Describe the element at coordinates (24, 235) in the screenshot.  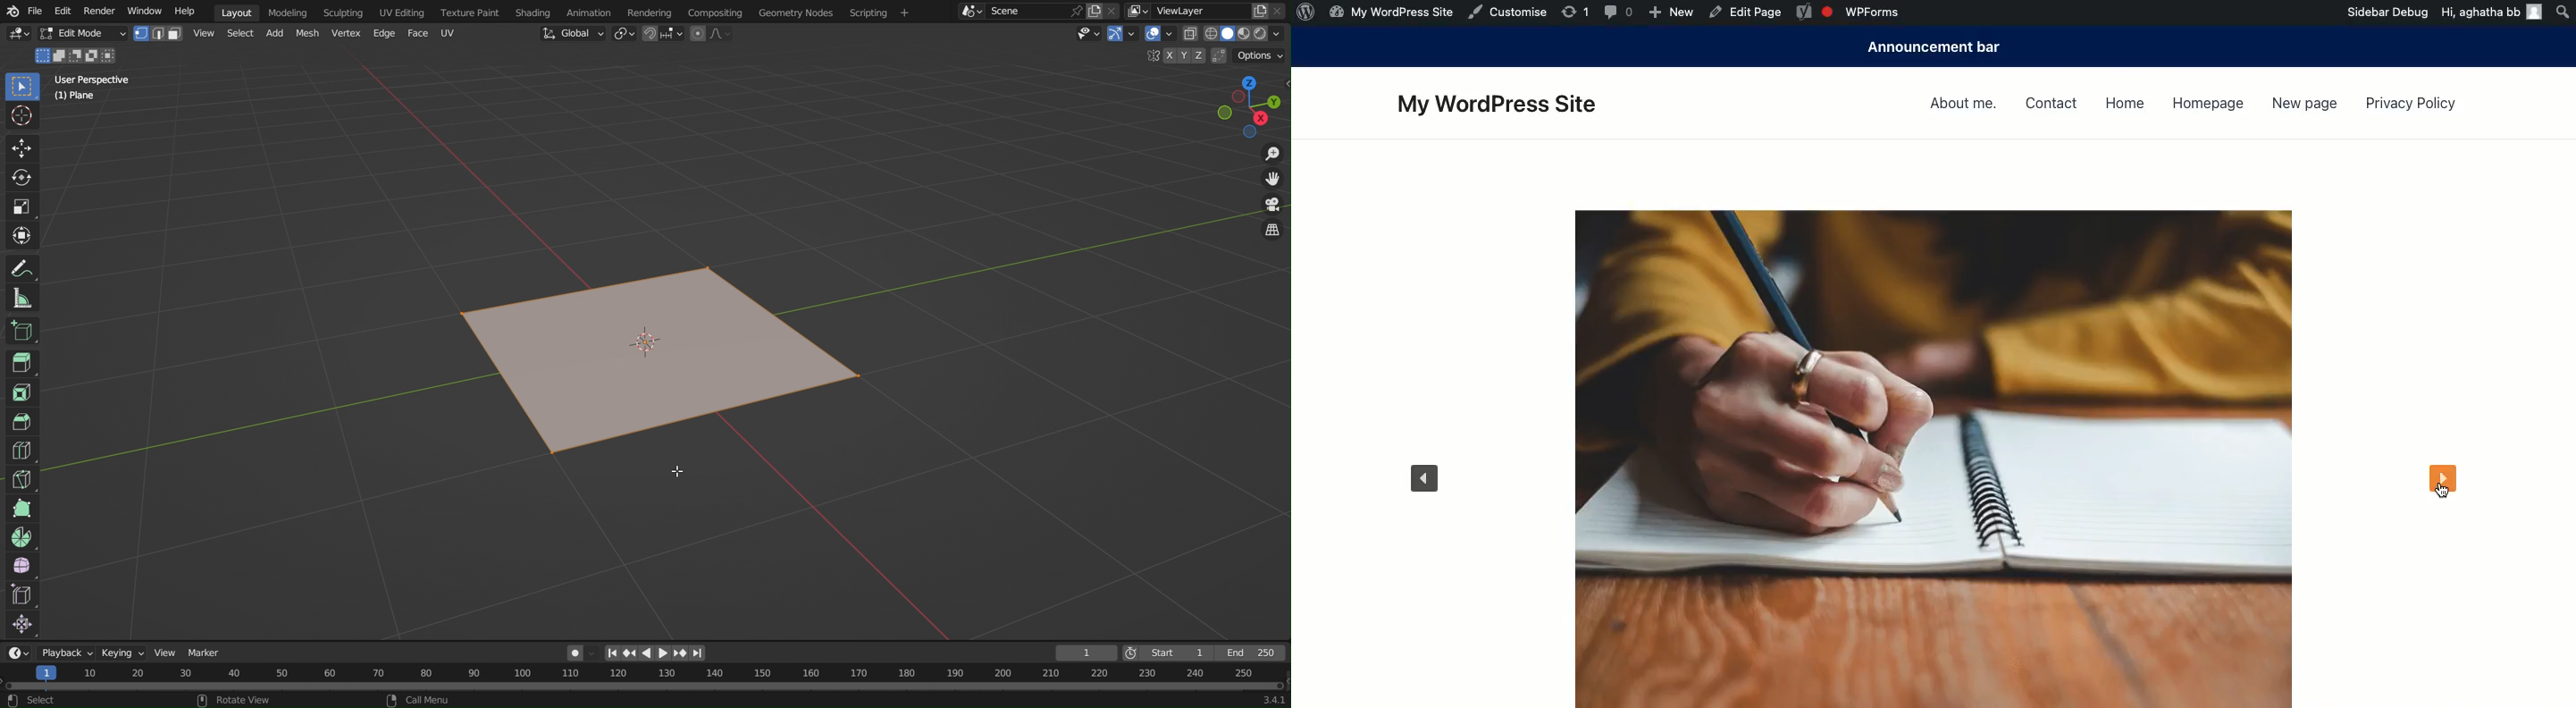
I see `Transform` at that location.